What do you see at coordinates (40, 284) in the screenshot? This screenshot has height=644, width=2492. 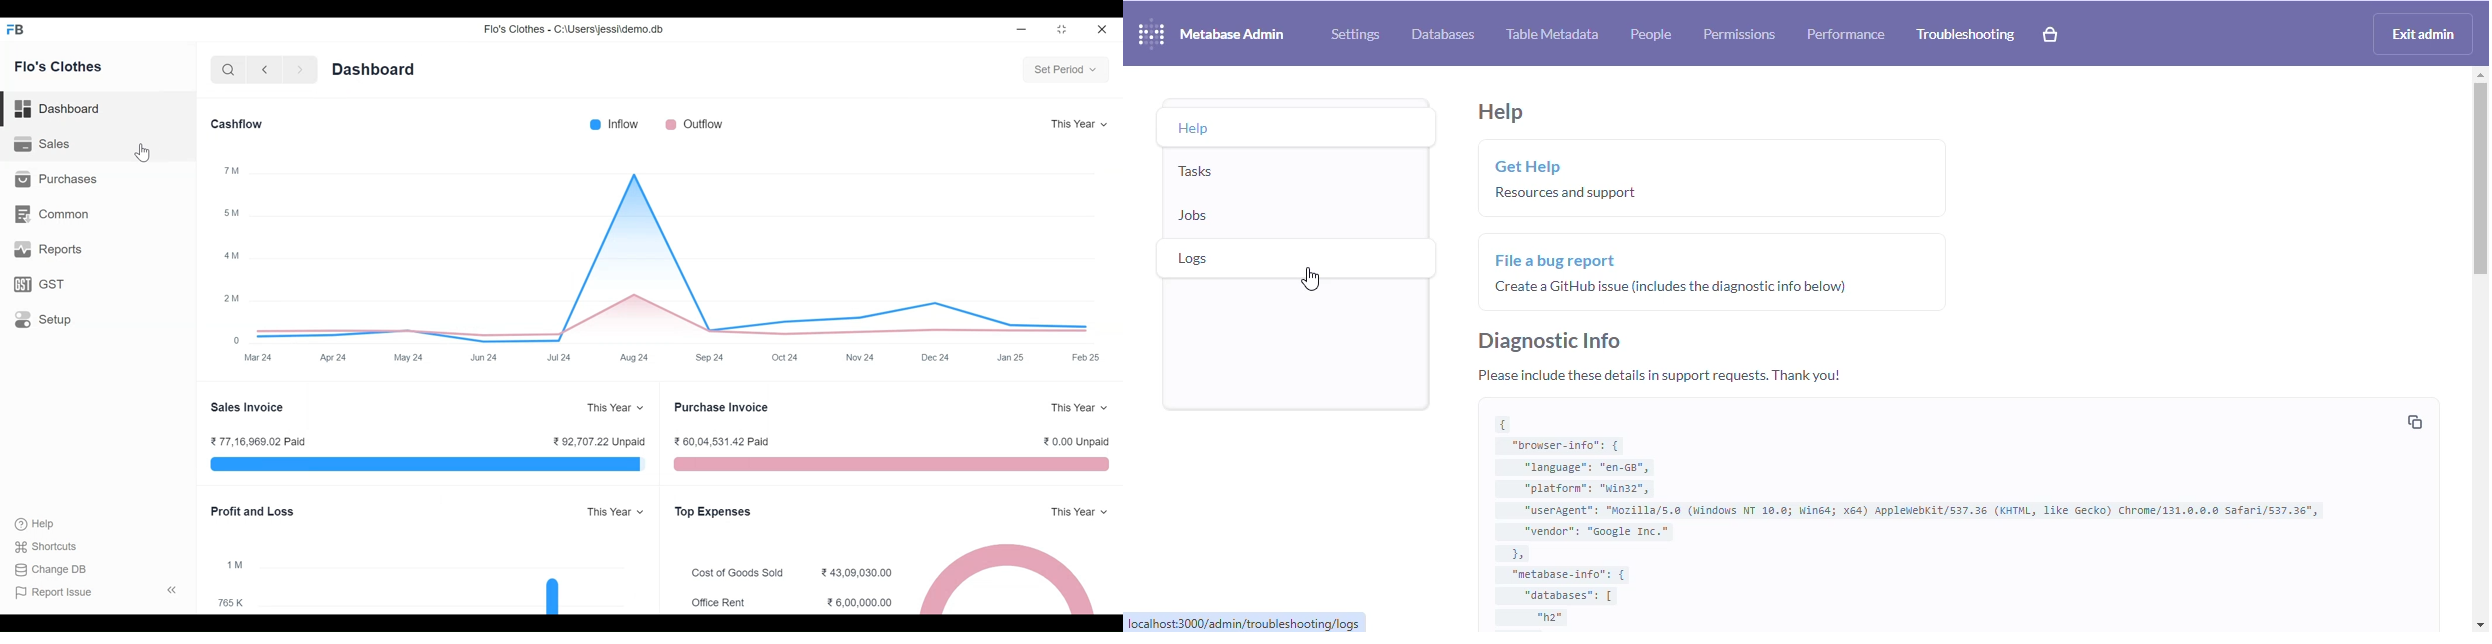 I see `GST` at bounding box center [40, 284].